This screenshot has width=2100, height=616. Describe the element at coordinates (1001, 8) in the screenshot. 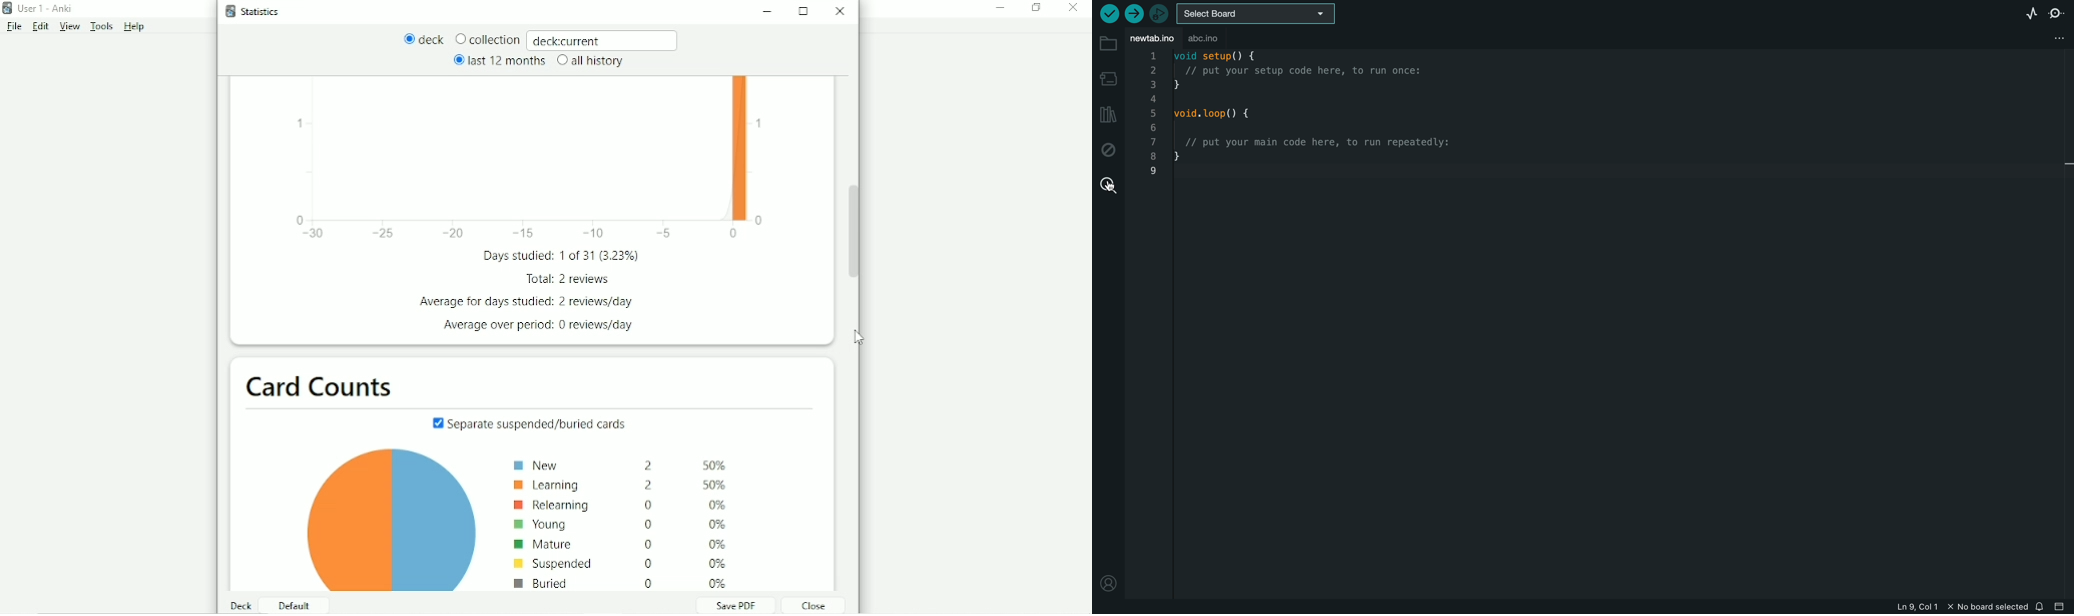

I see `Minimize` at that location.